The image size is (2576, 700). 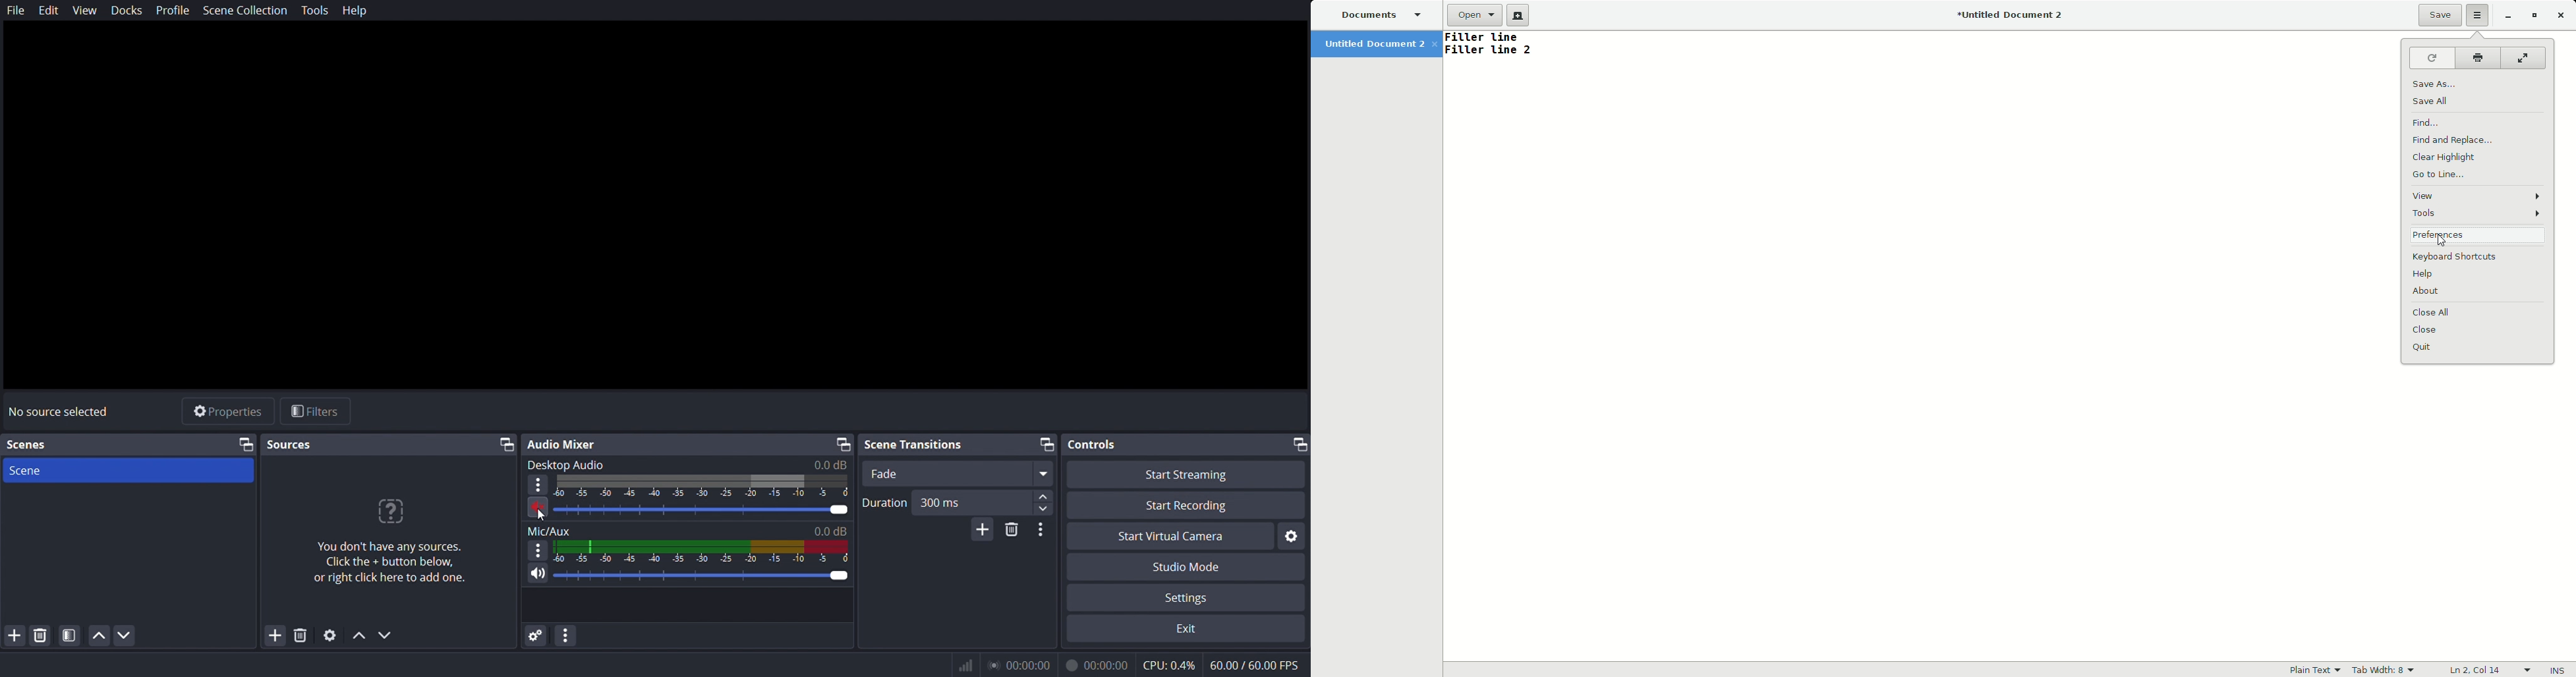 I want to click on exit, so click(x=1188, y=629).